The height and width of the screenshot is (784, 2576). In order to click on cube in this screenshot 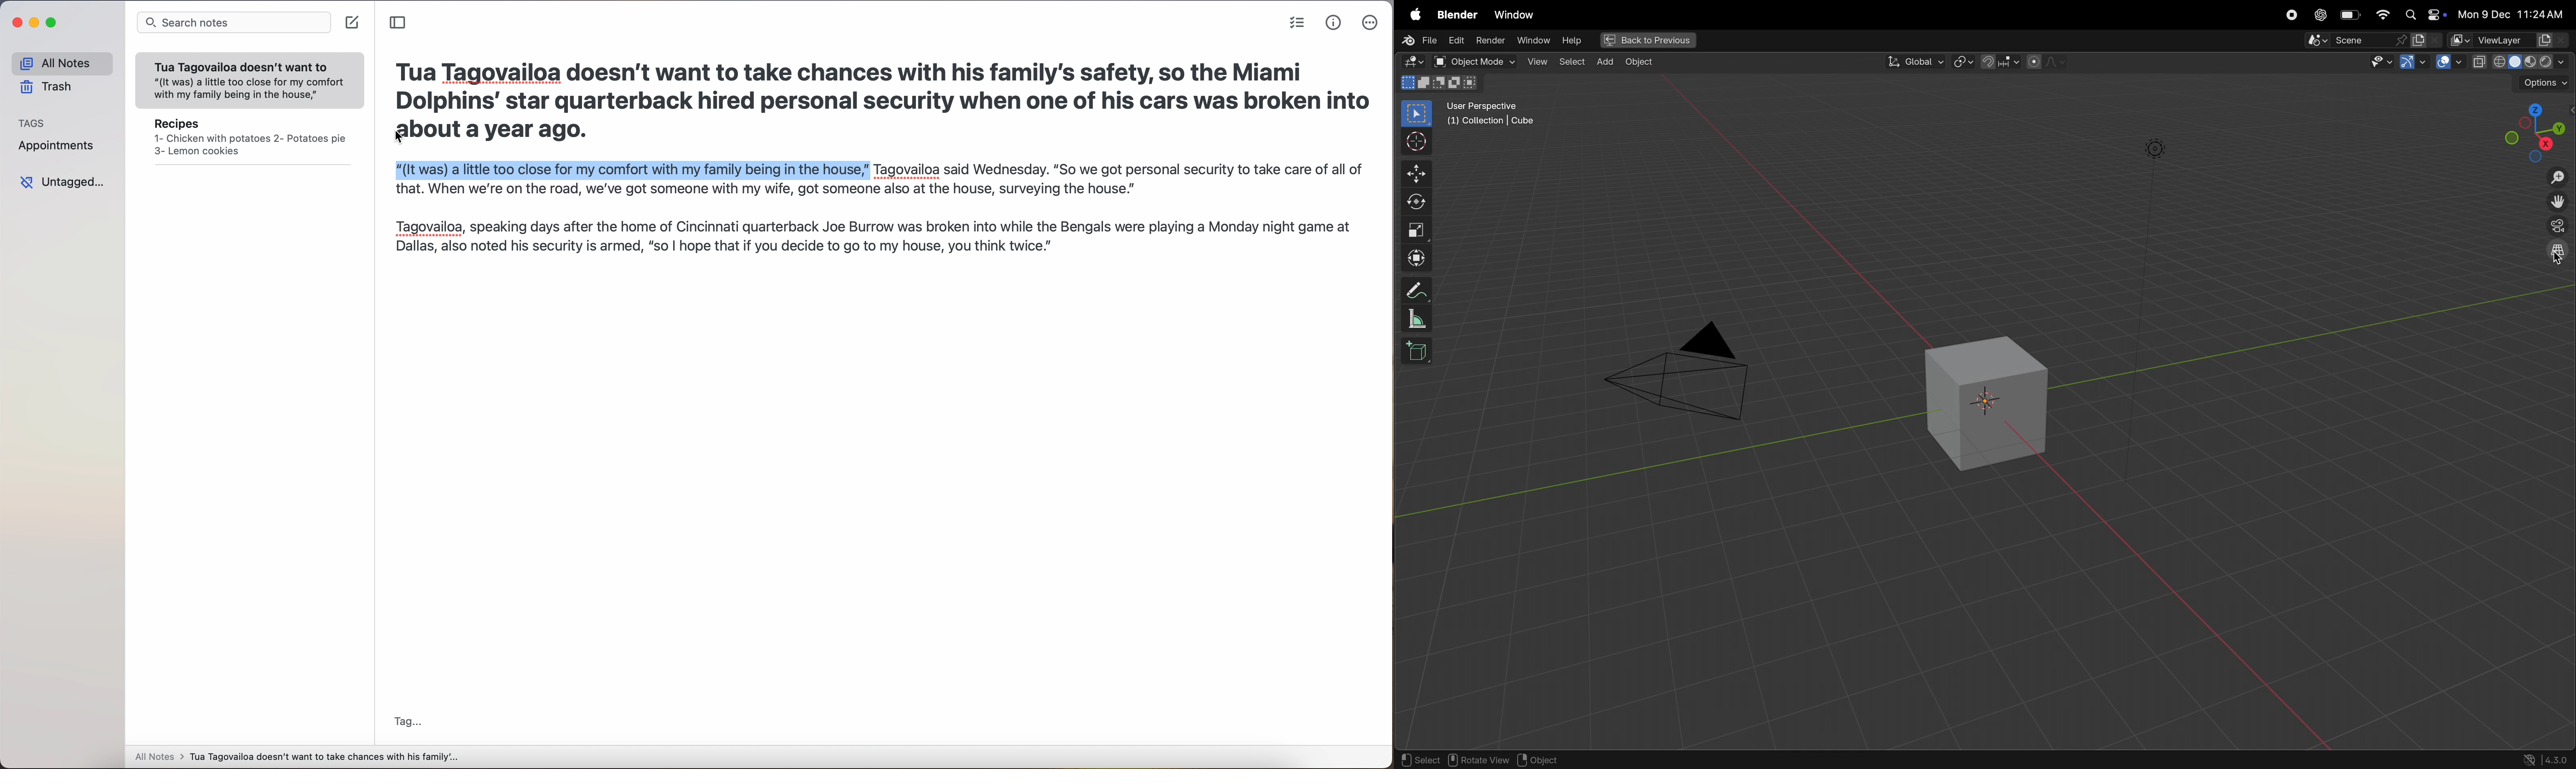, I will do `click(1991, 406)`.